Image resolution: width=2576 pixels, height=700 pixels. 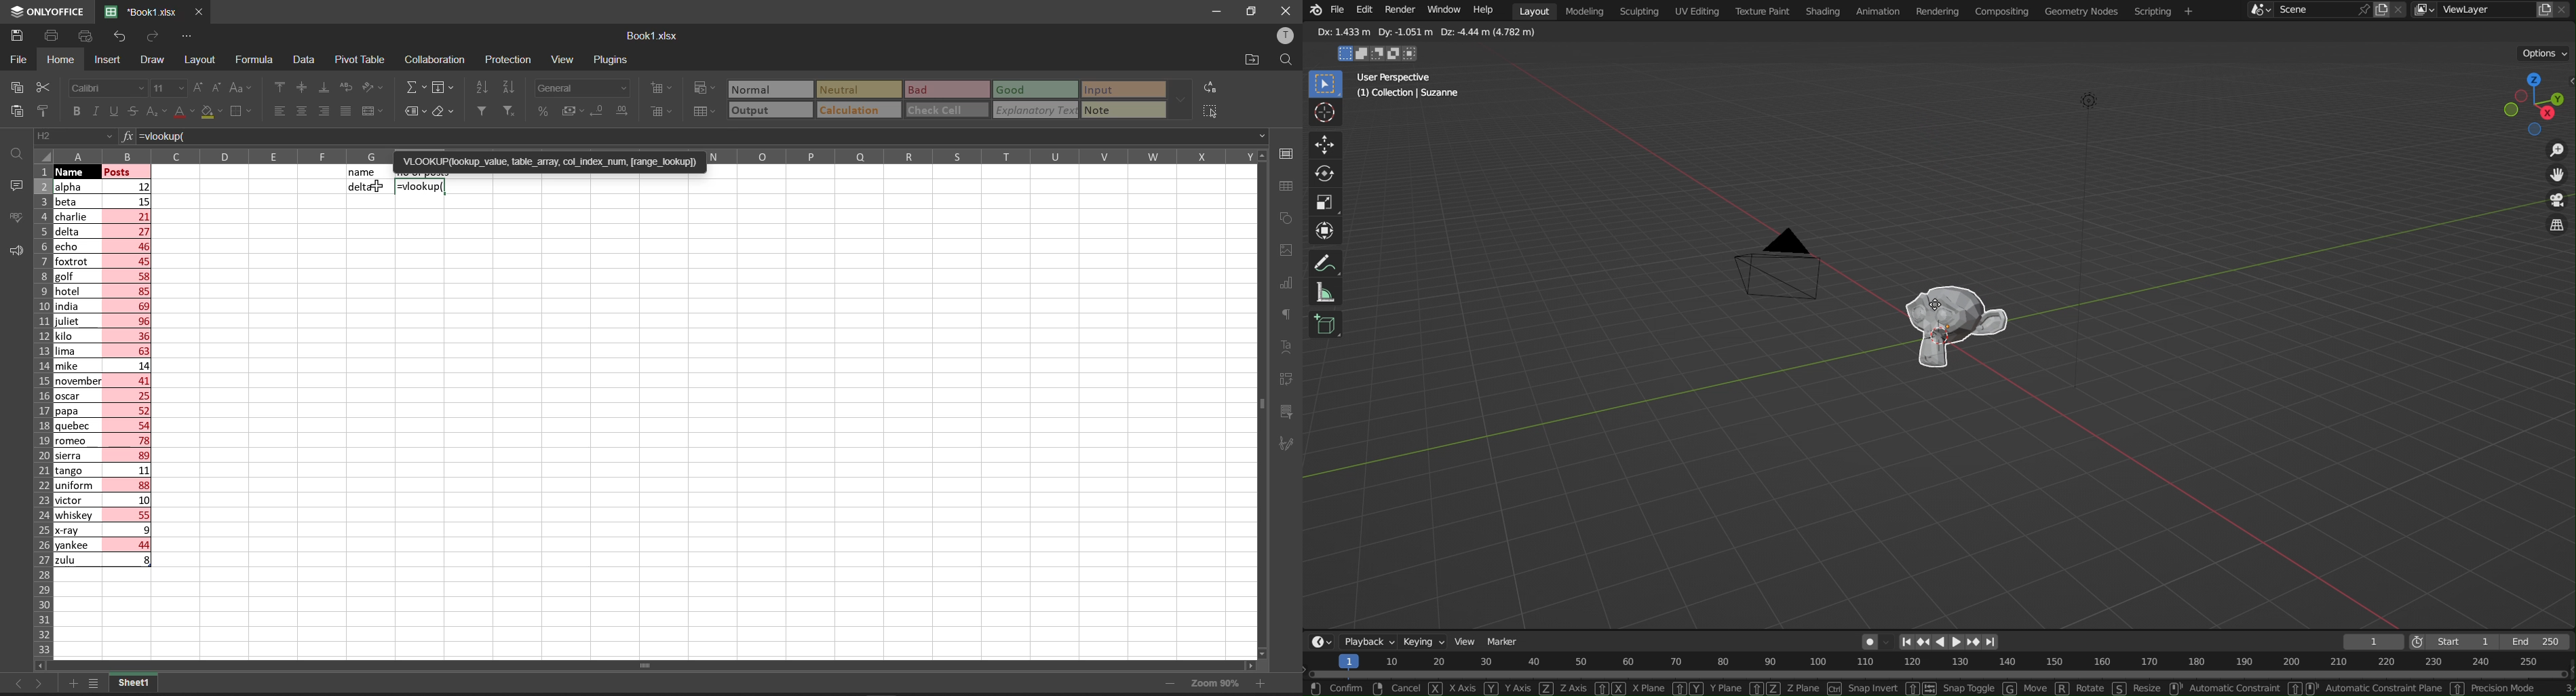 What do you see at coordinates (1878, 642) in the screenshot?
I see `Auto Keying` at bounding box center [1878, 642].